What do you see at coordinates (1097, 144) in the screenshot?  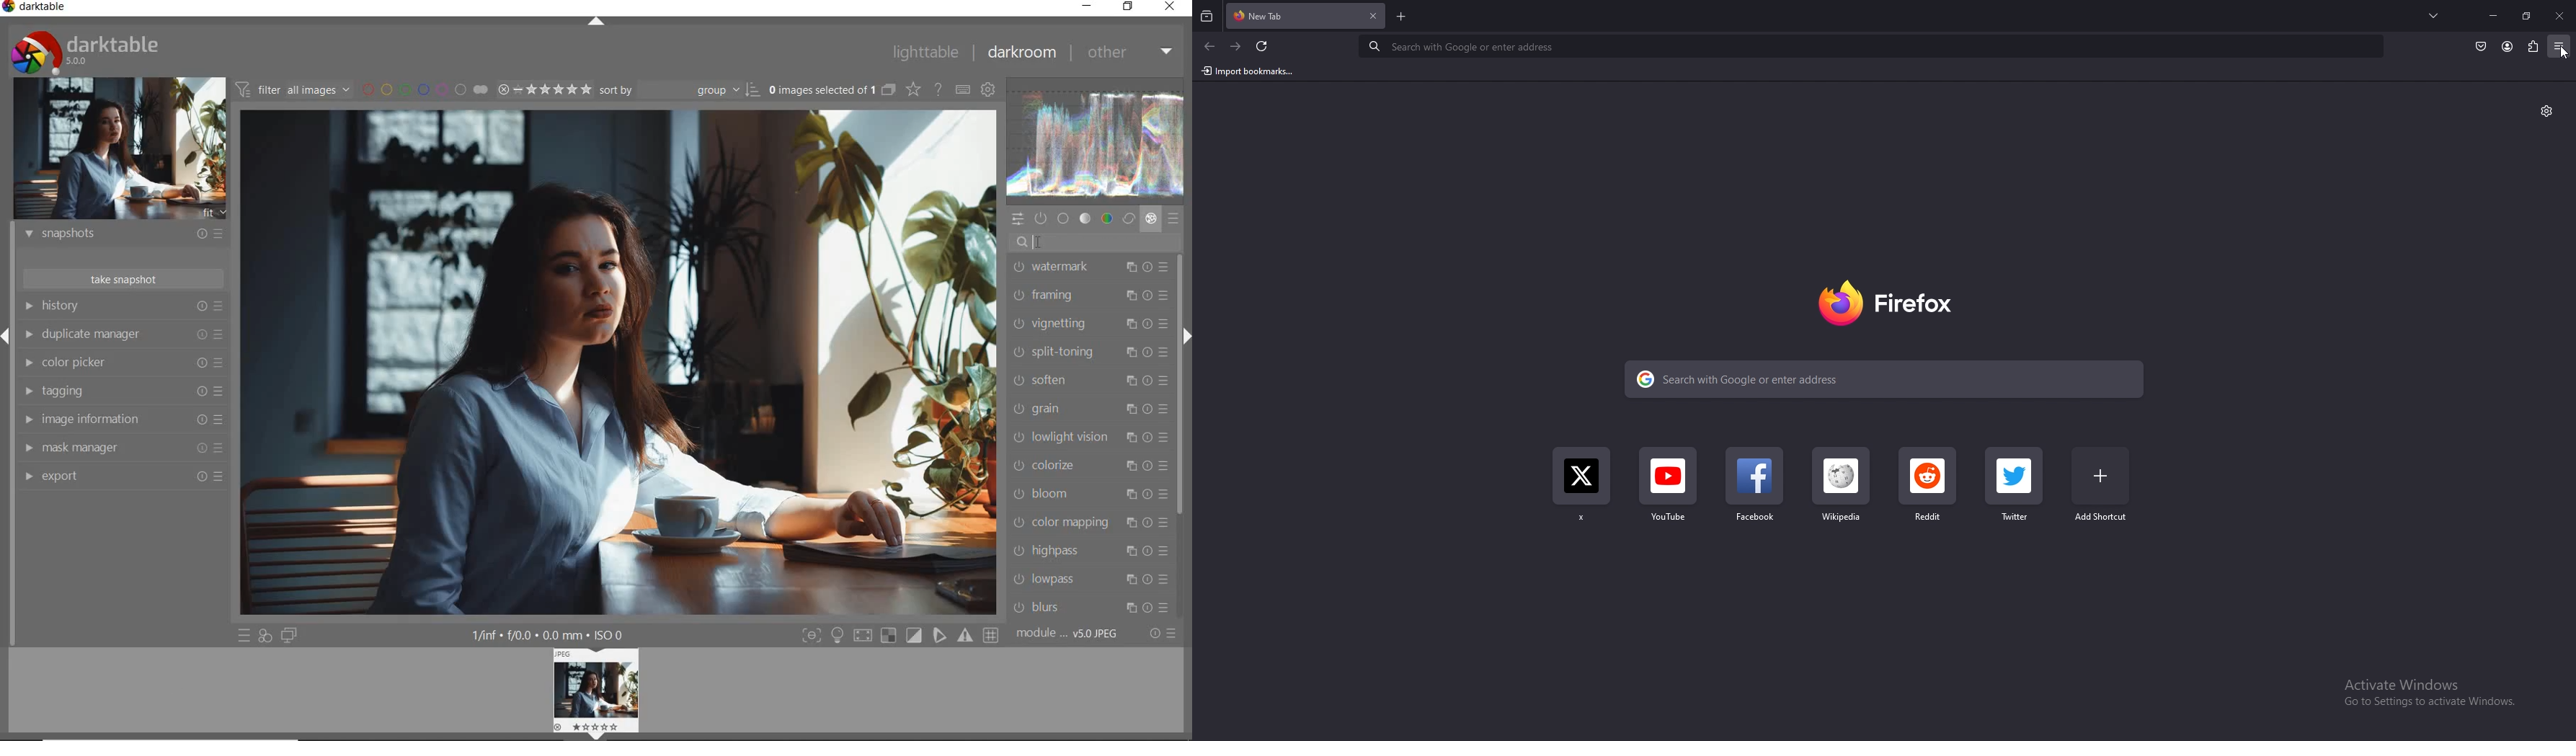 I see `waveform` at bounding box center [1097, 144].